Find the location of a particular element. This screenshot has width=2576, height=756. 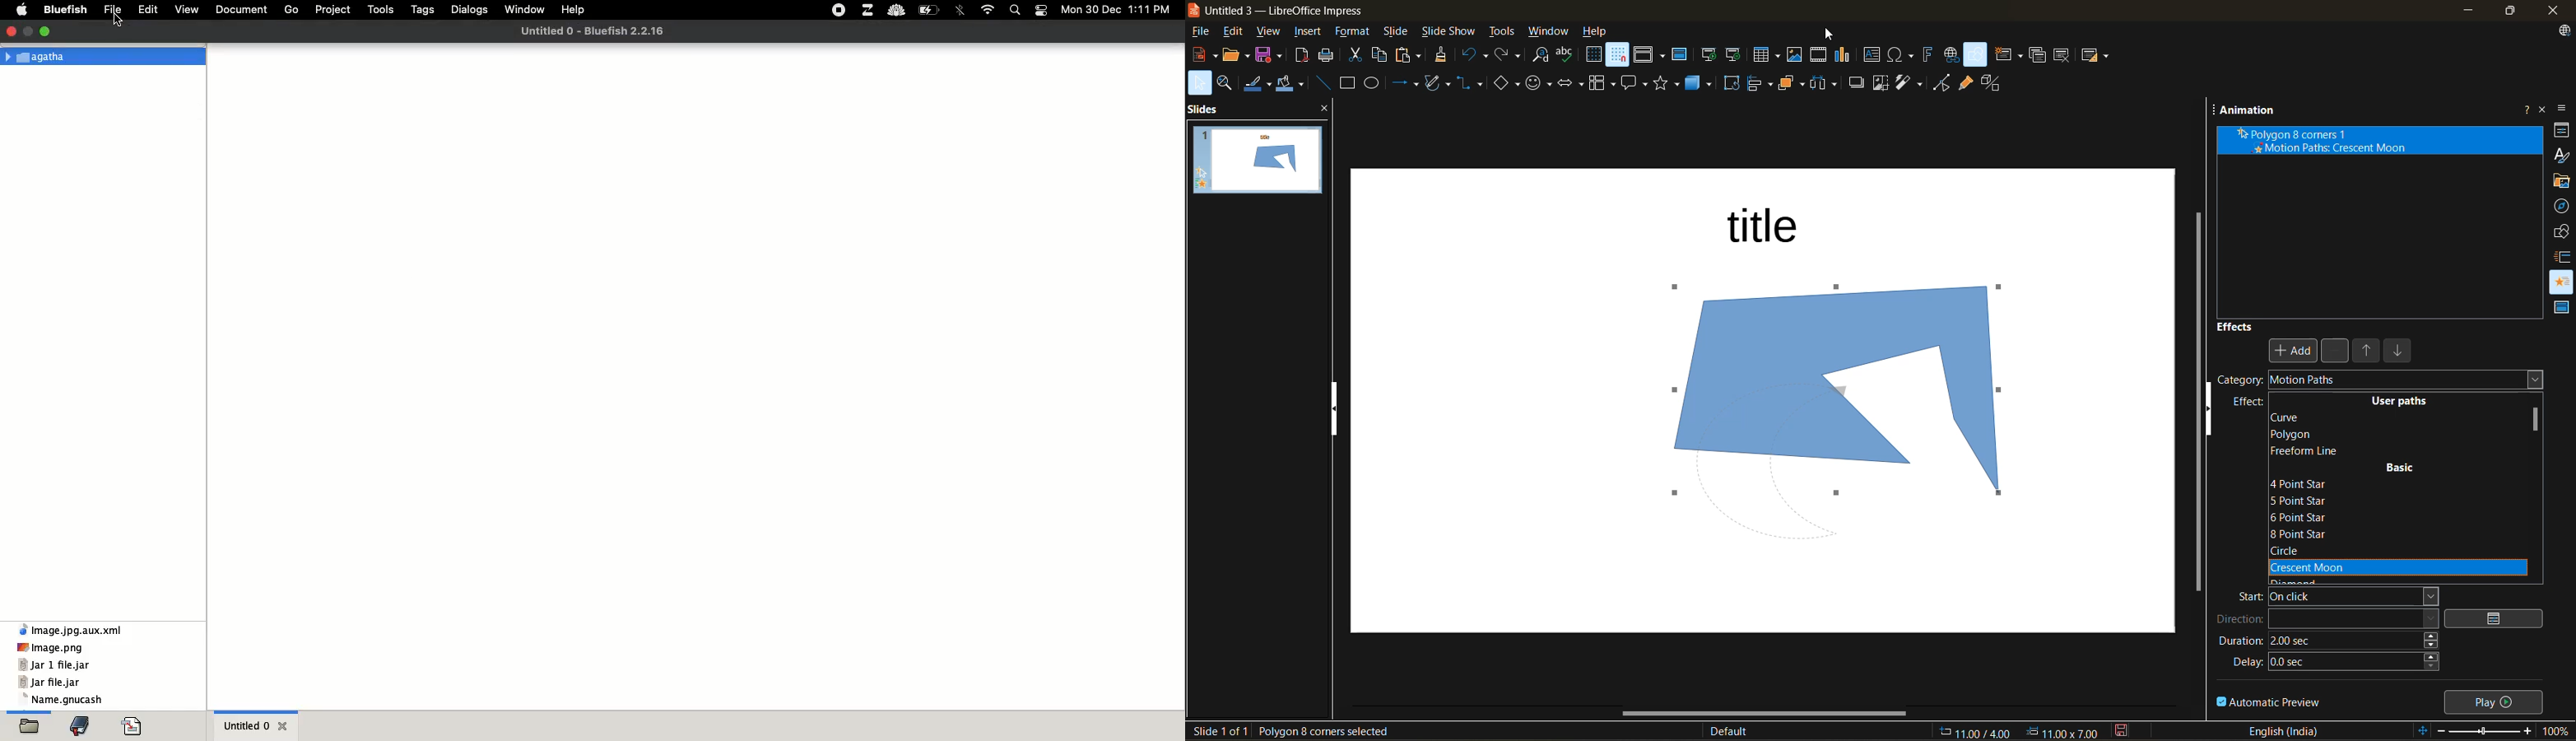

vertical scroll bar is located at coordinates (2194, 400).